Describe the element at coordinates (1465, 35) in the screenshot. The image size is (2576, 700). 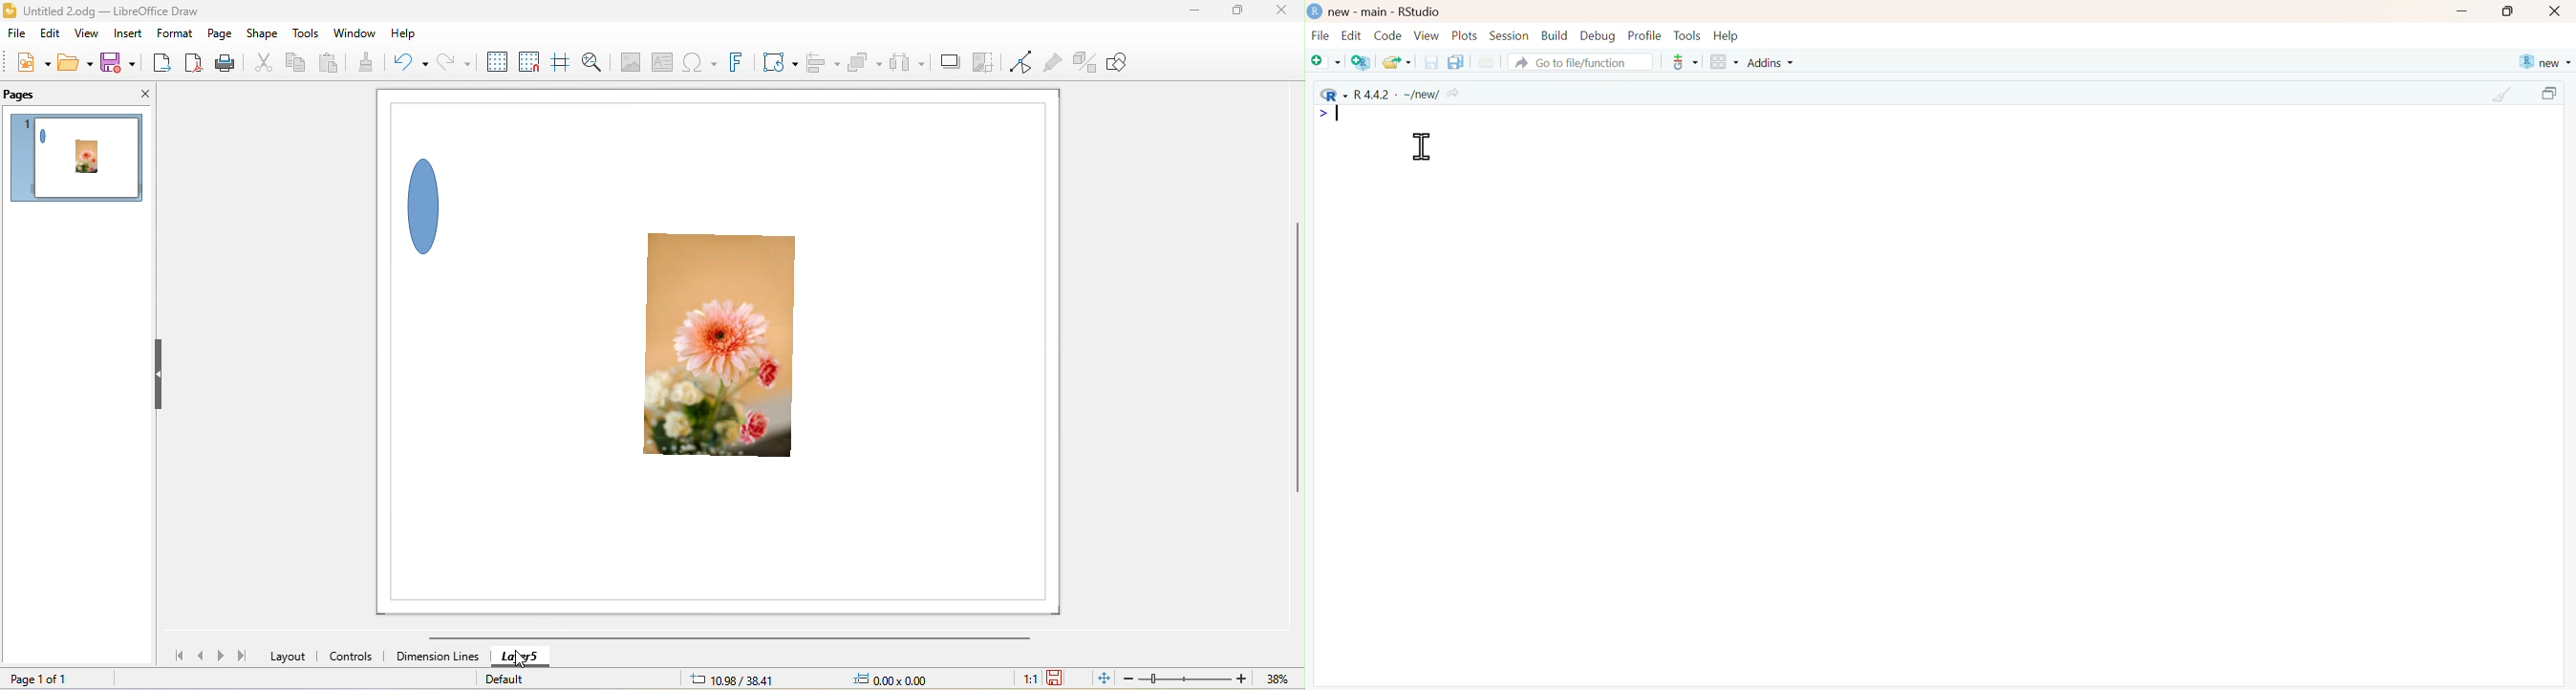
I see `Plots` at that location.